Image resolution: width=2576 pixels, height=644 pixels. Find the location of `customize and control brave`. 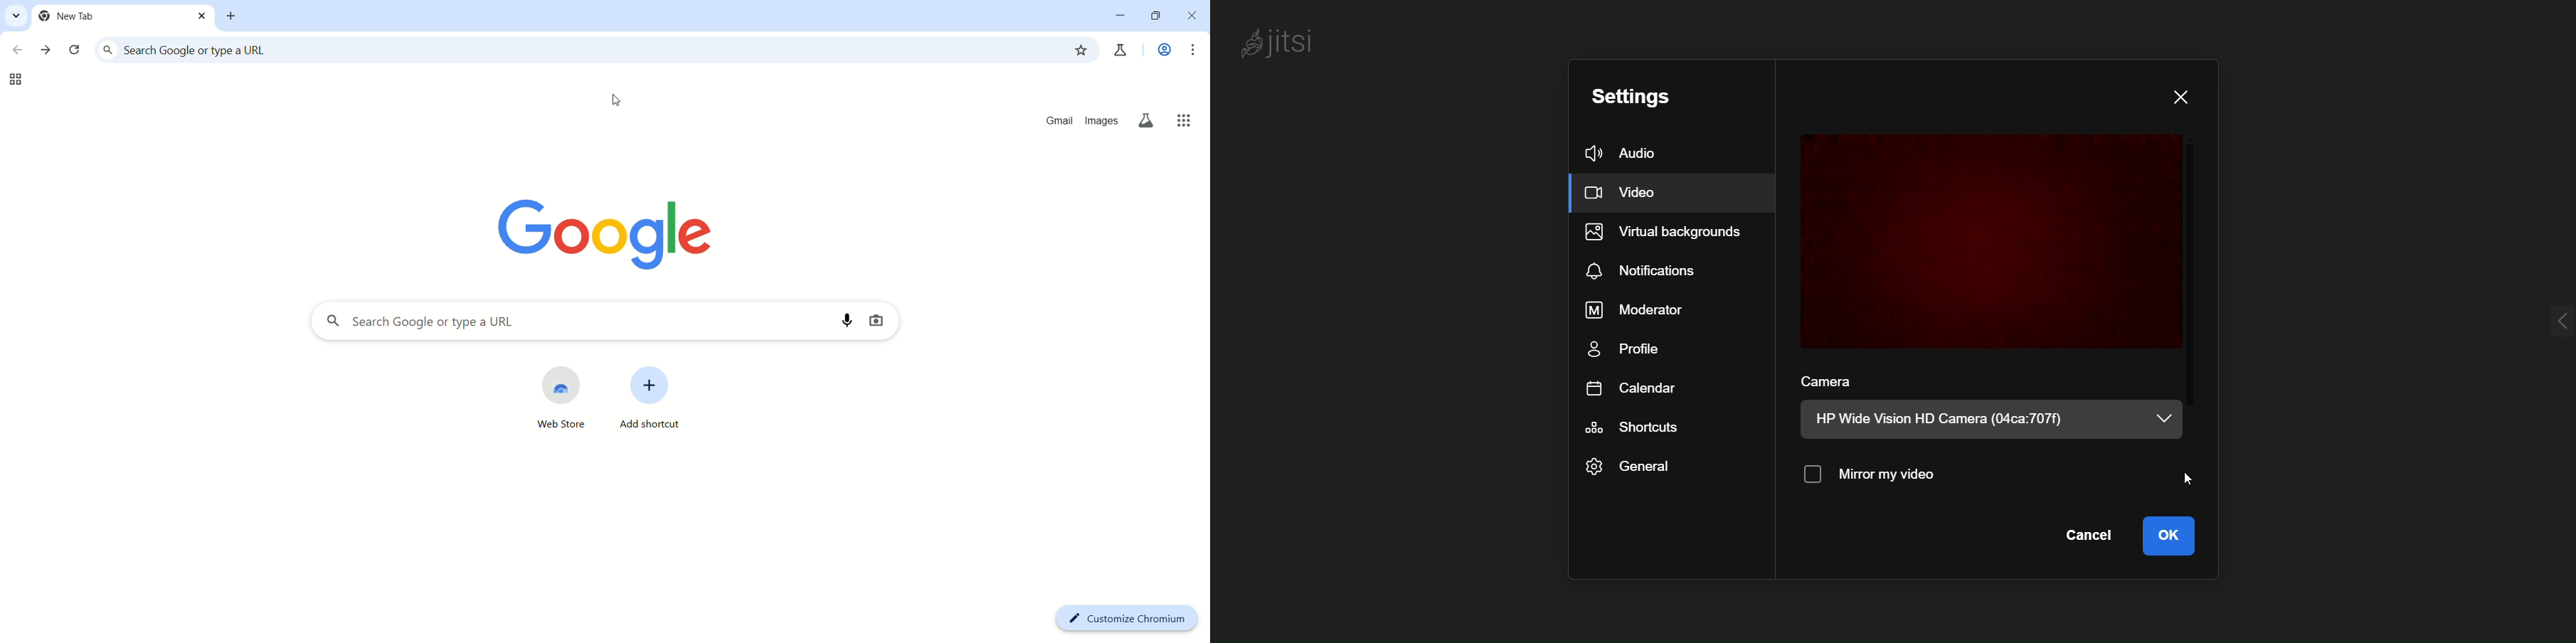

customize and control brave is located at coordinates (1196, 48).